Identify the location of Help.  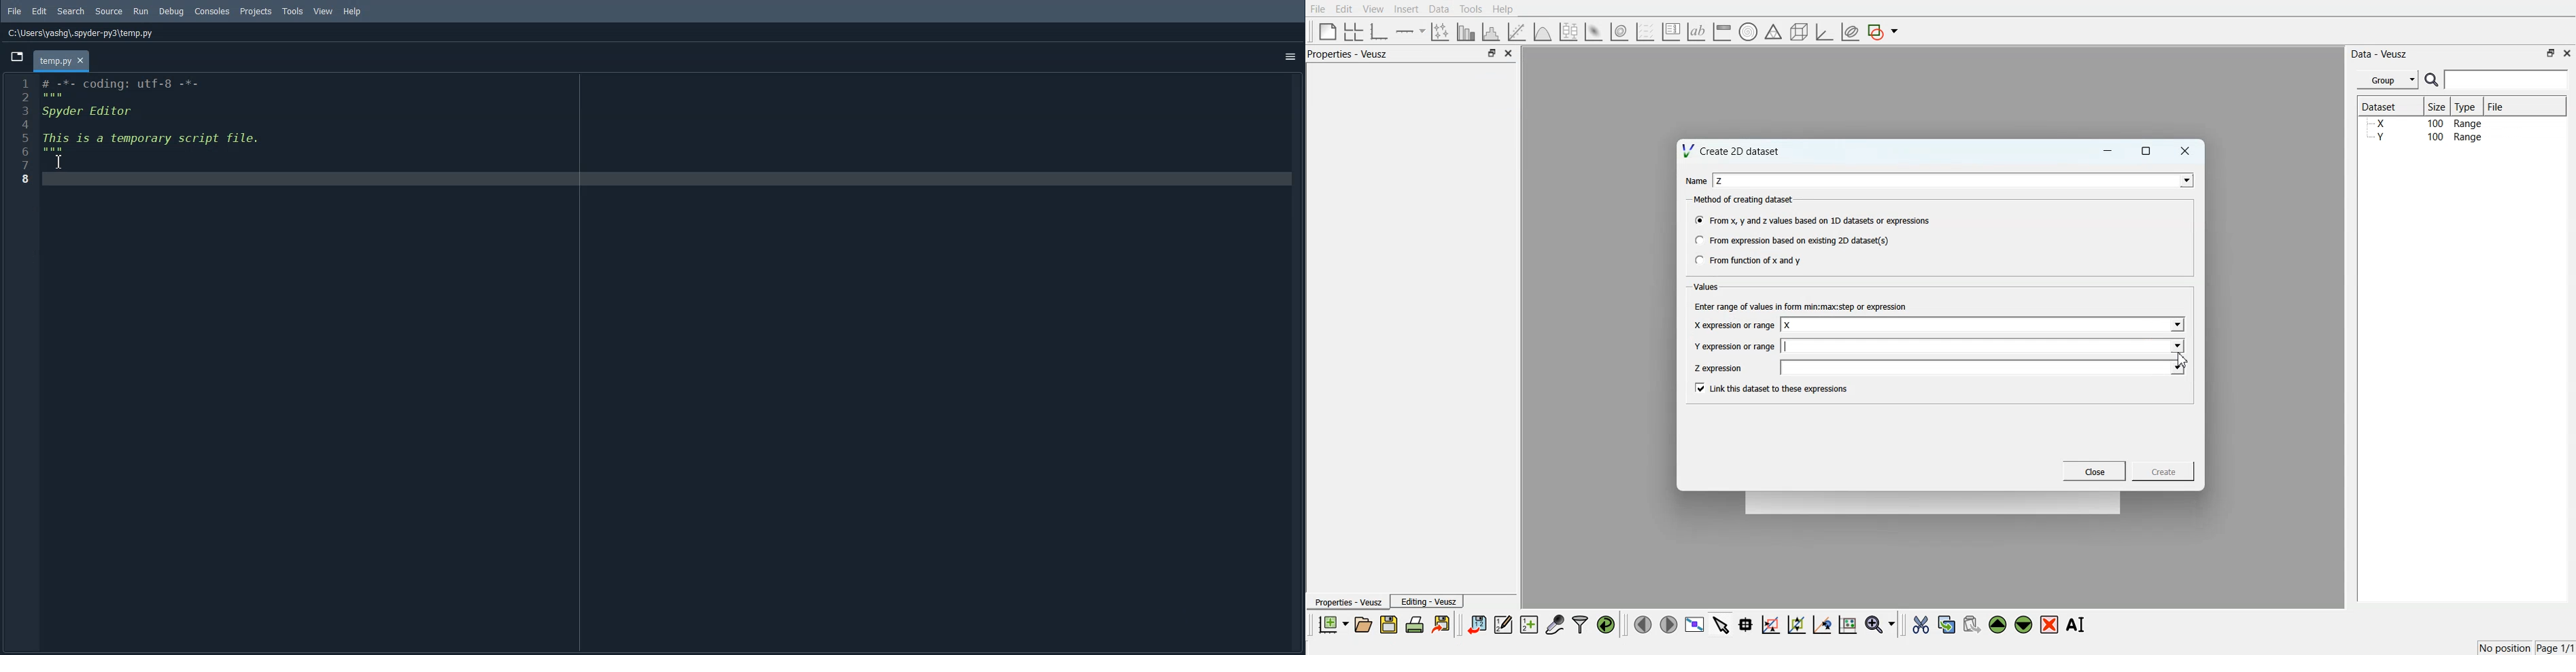
(352, 11).